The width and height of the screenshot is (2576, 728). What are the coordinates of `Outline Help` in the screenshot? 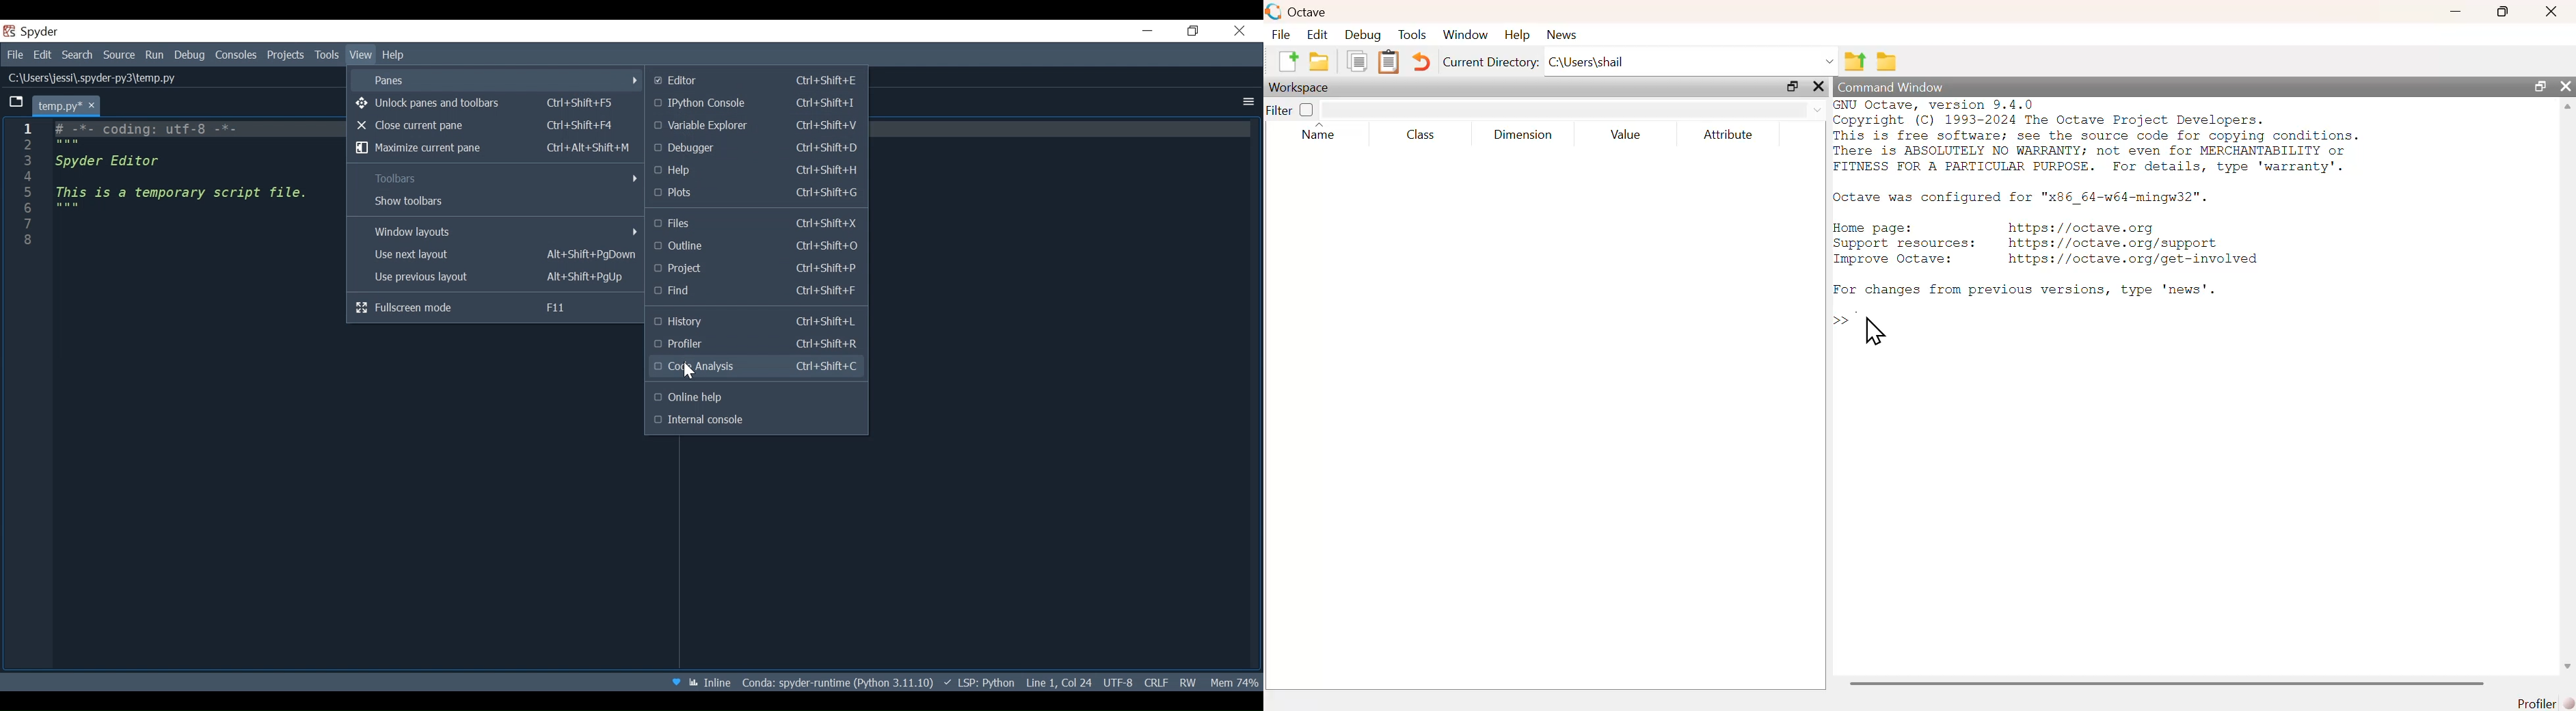 It's located at (756, 398).